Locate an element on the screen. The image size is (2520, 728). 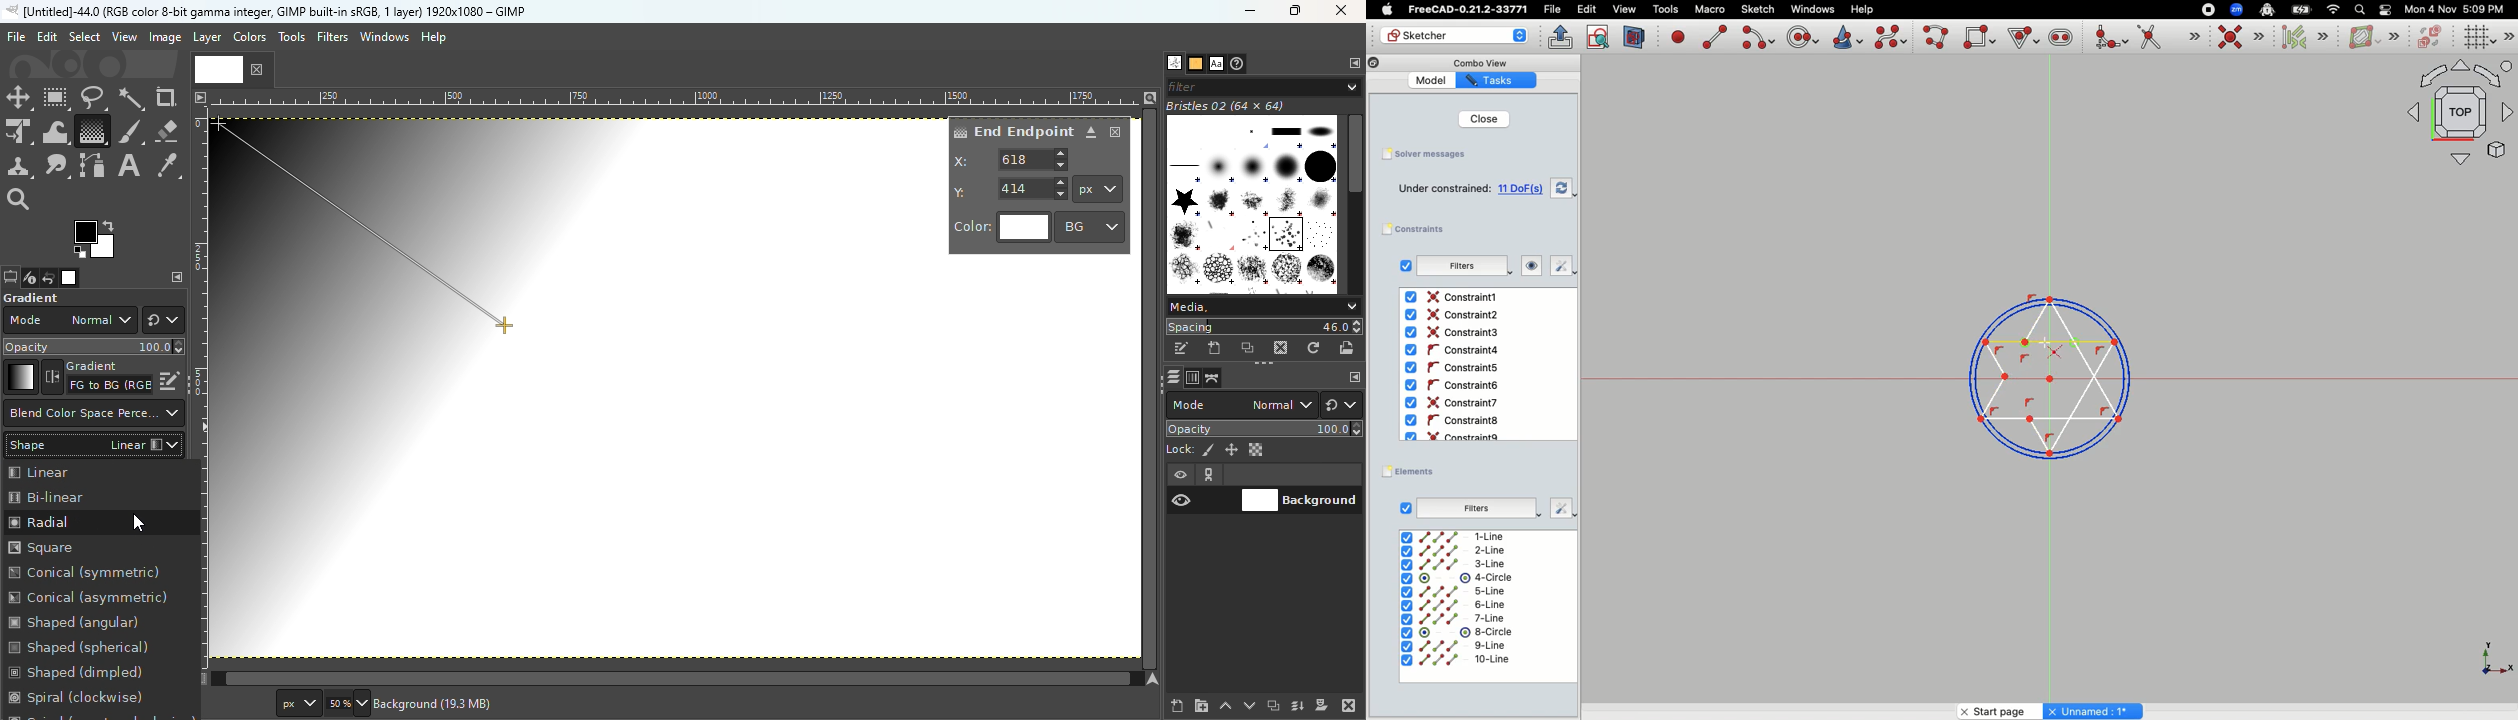
Fuzzy select tool  is located at coordinates (132, 98).